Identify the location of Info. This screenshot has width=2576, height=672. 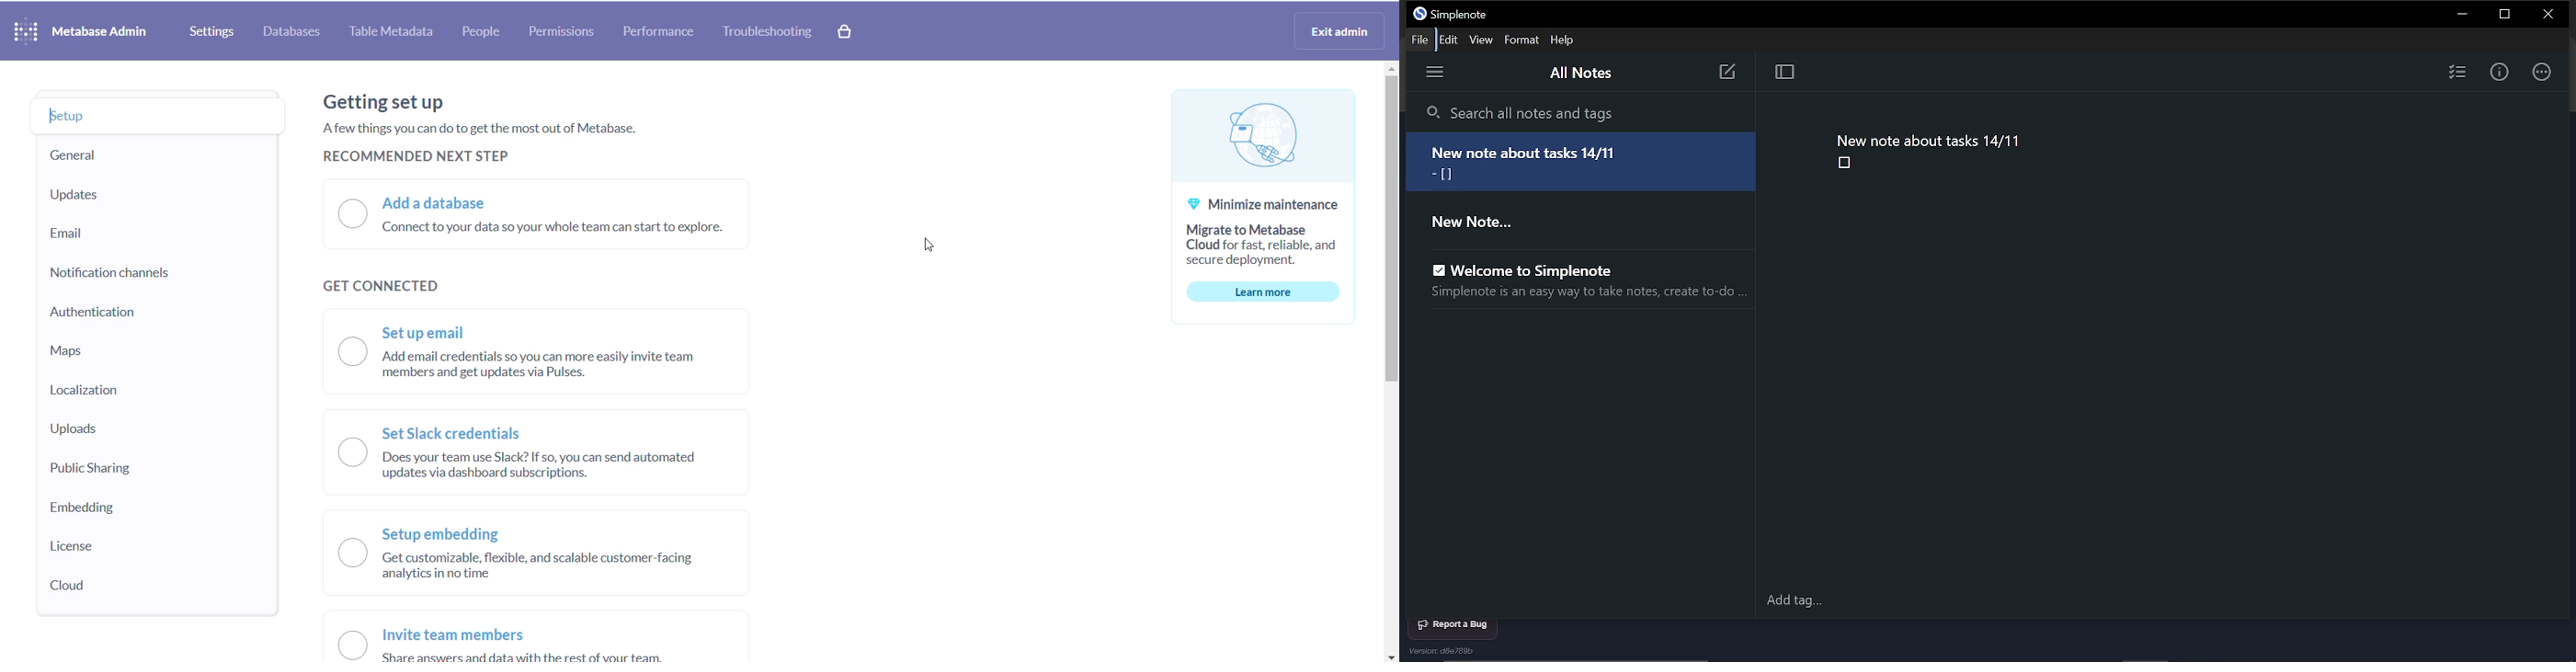
(2501, 71).